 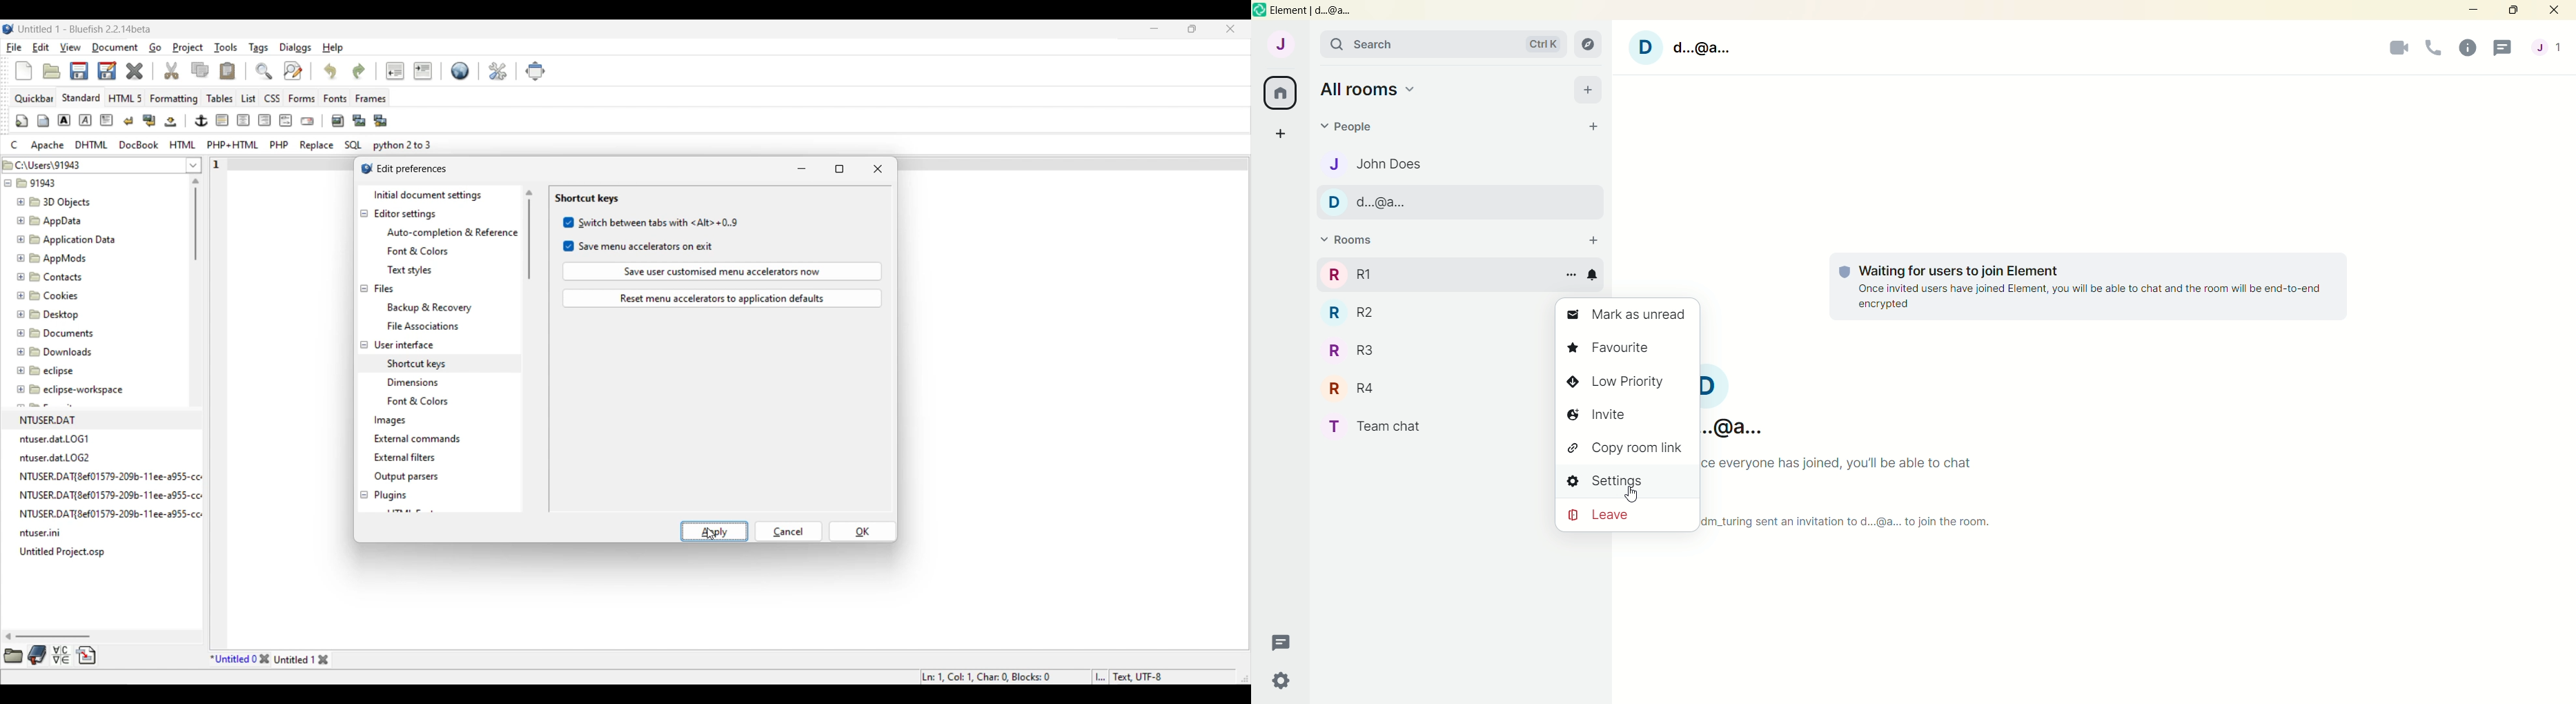 What do you see at coordinates (1596, 275) in the screenshot?
I see `bell icon` at bounding box center [1596, 275].